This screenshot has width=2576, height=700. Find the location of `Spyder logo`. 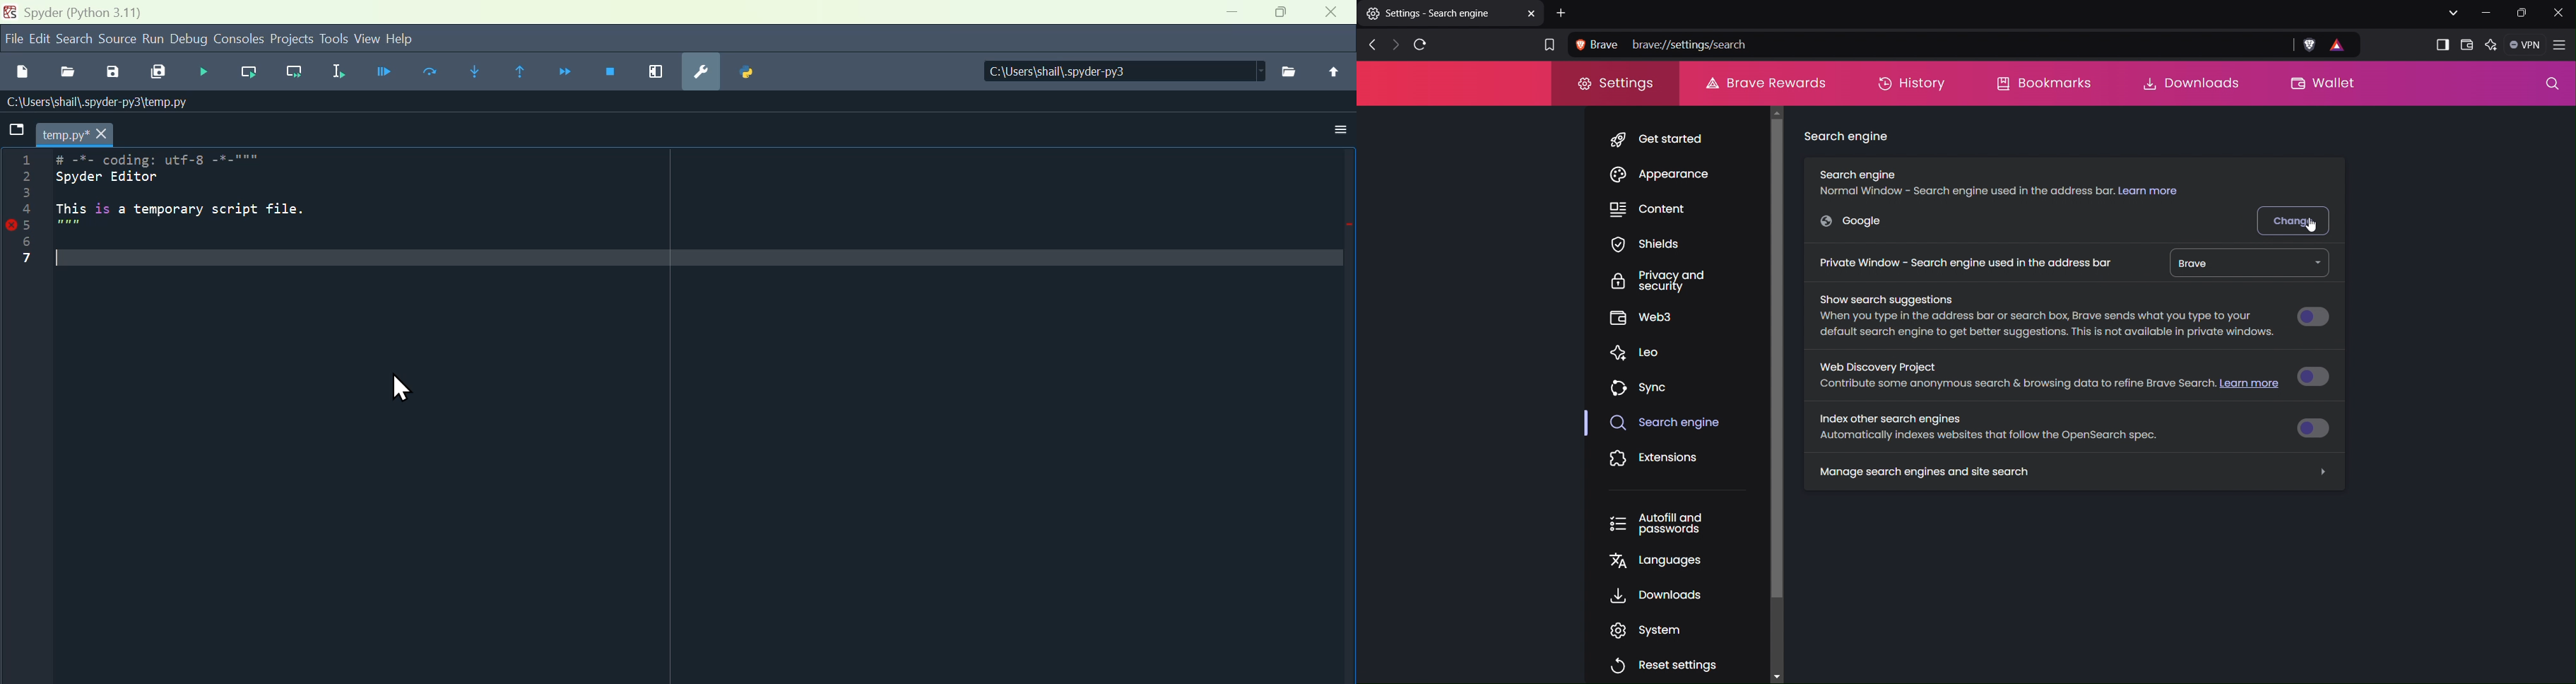

Spyder logo is located at coordinates (8, 12).